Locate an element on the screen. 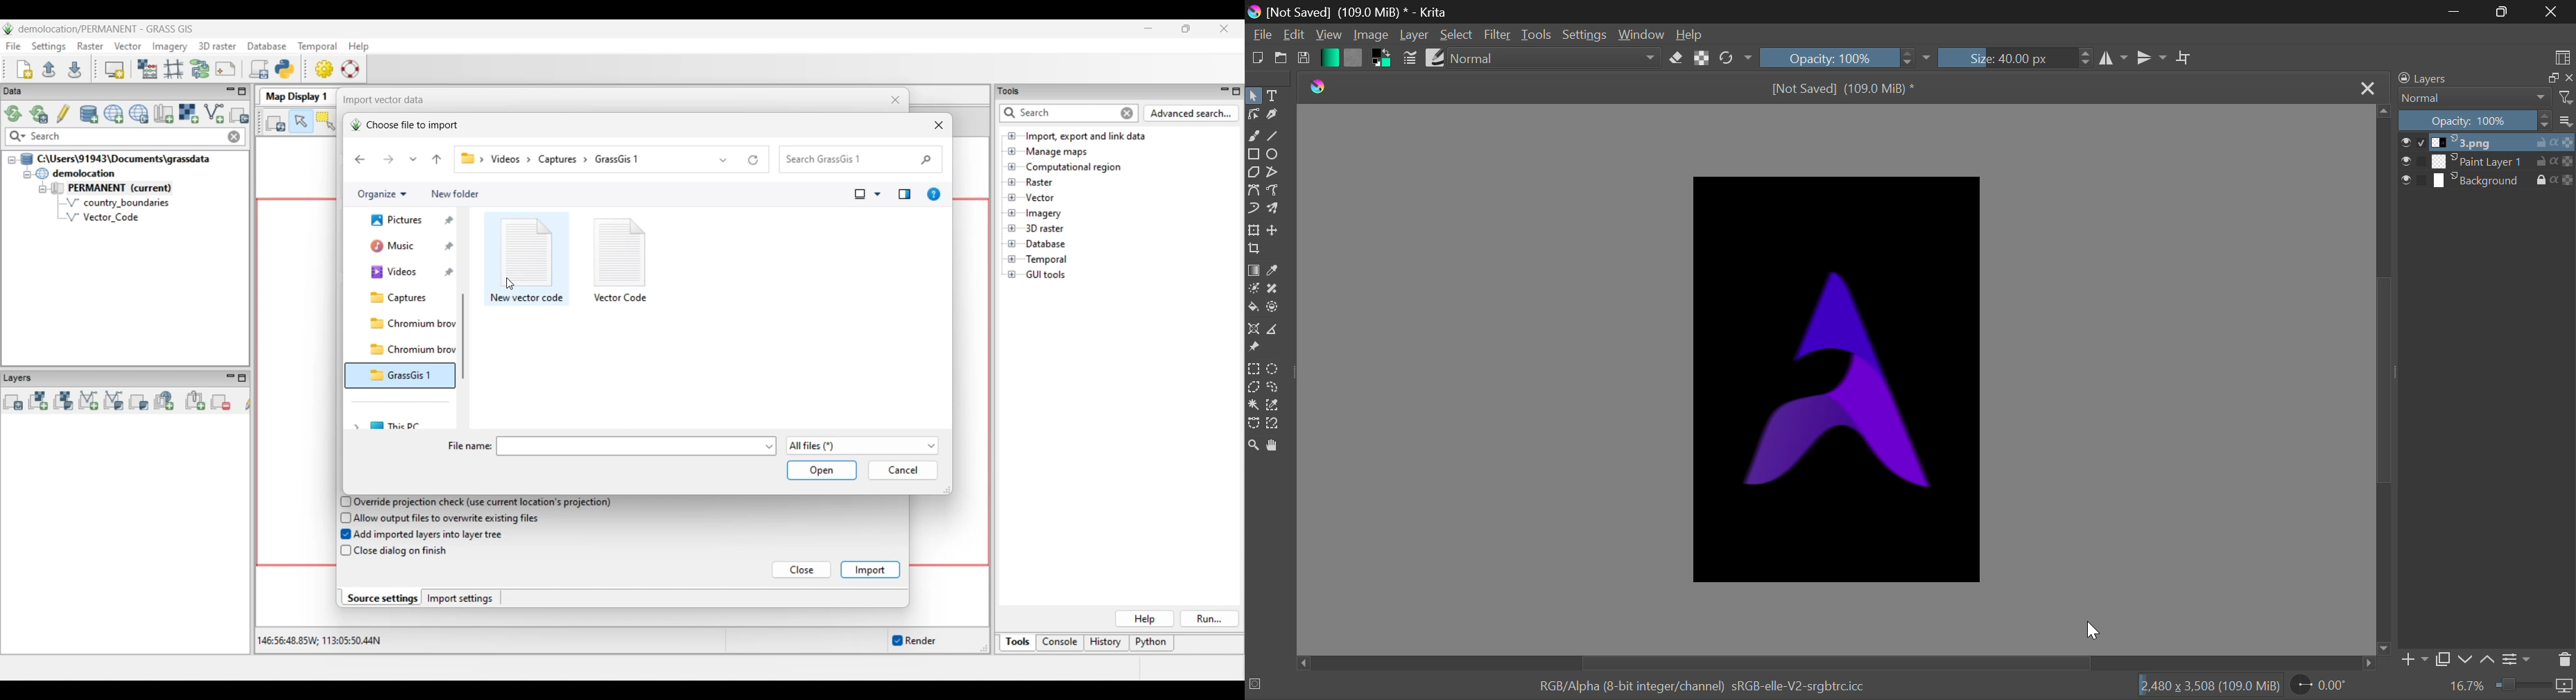 This screenshot has height=700, width=2576. Polygons is located at coordinates (1253, 173).